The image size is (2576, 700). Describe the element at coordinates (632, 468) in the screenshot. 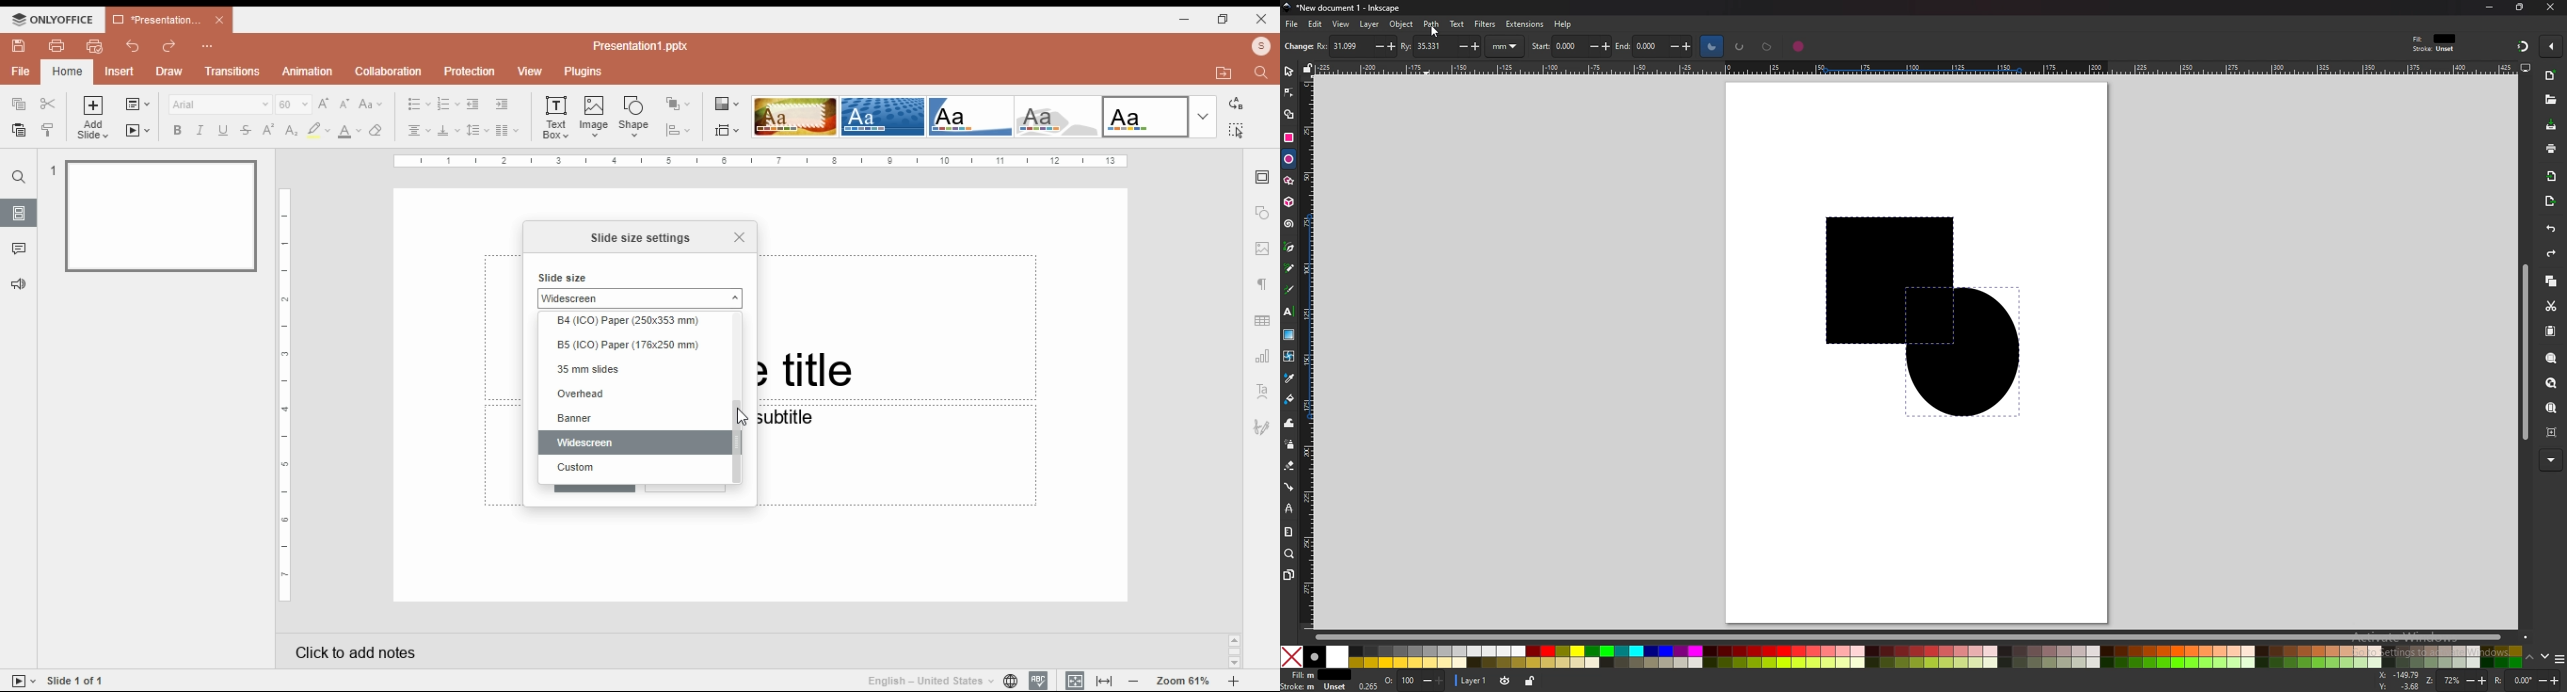

I see `Custom` at that location.